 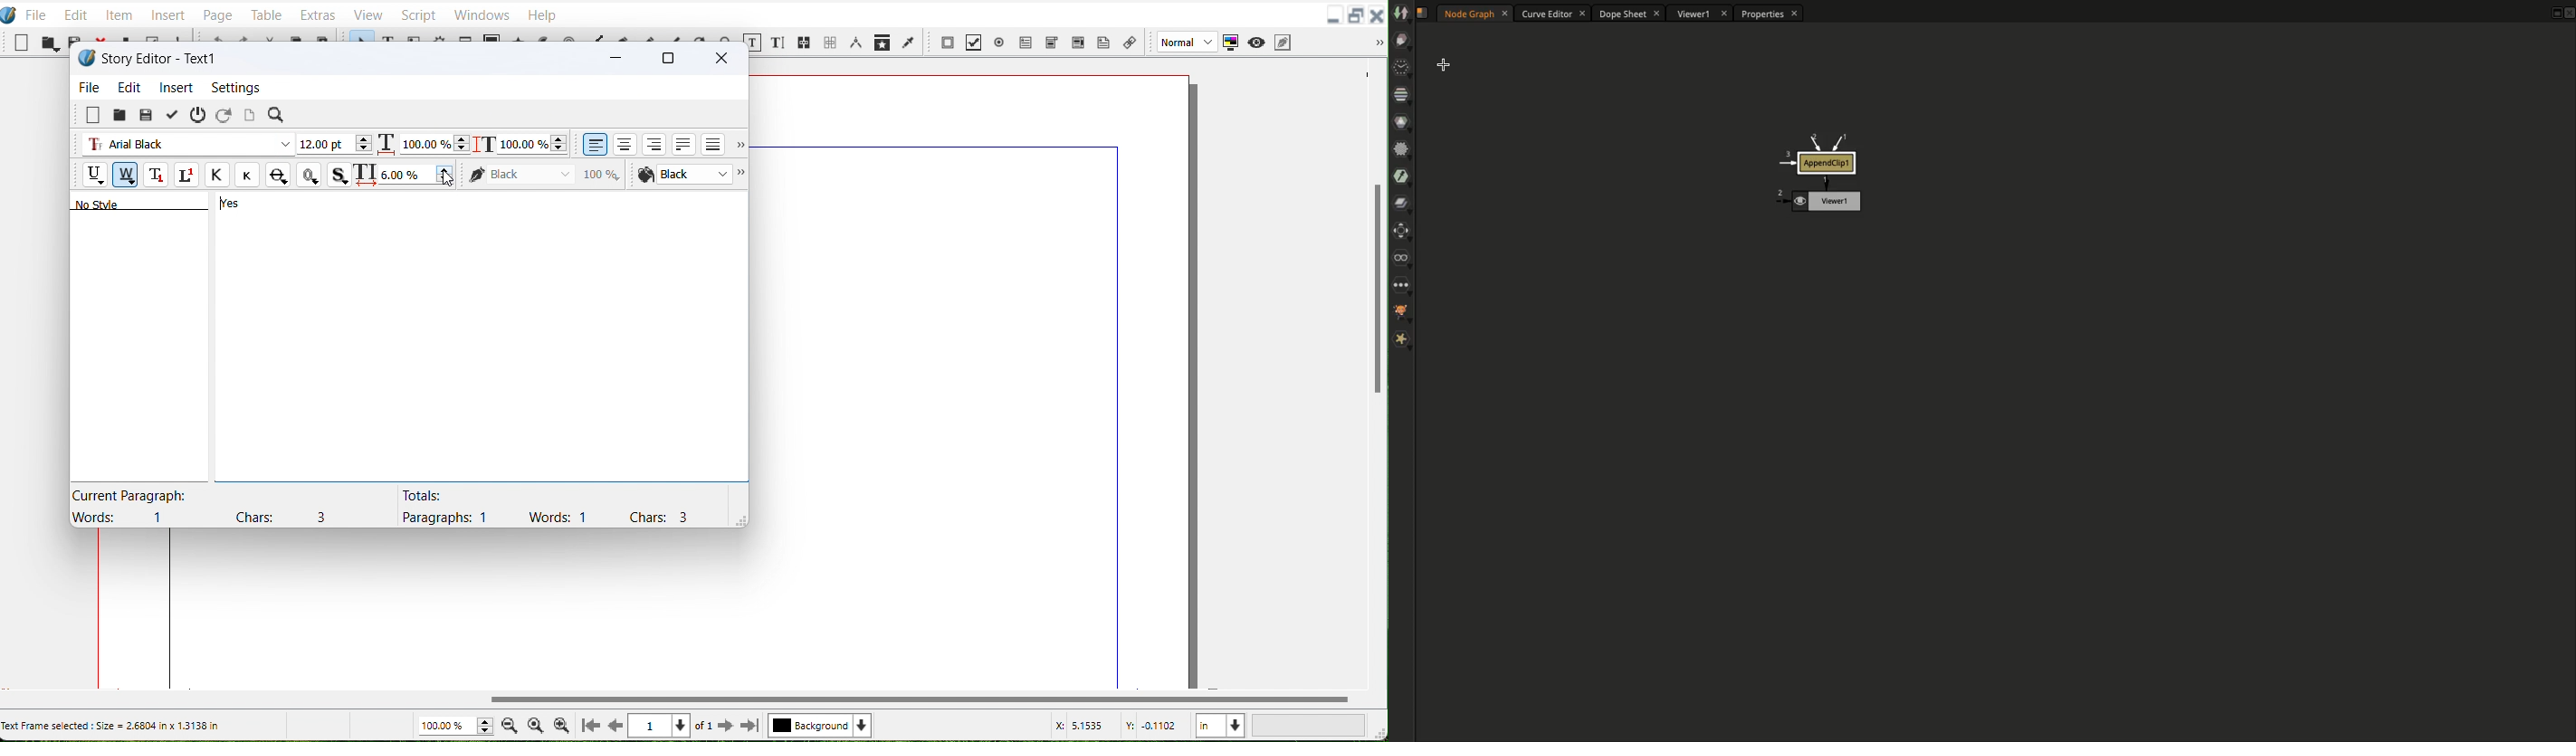 I want to click on Align text justified, so click(x=684, y=143).